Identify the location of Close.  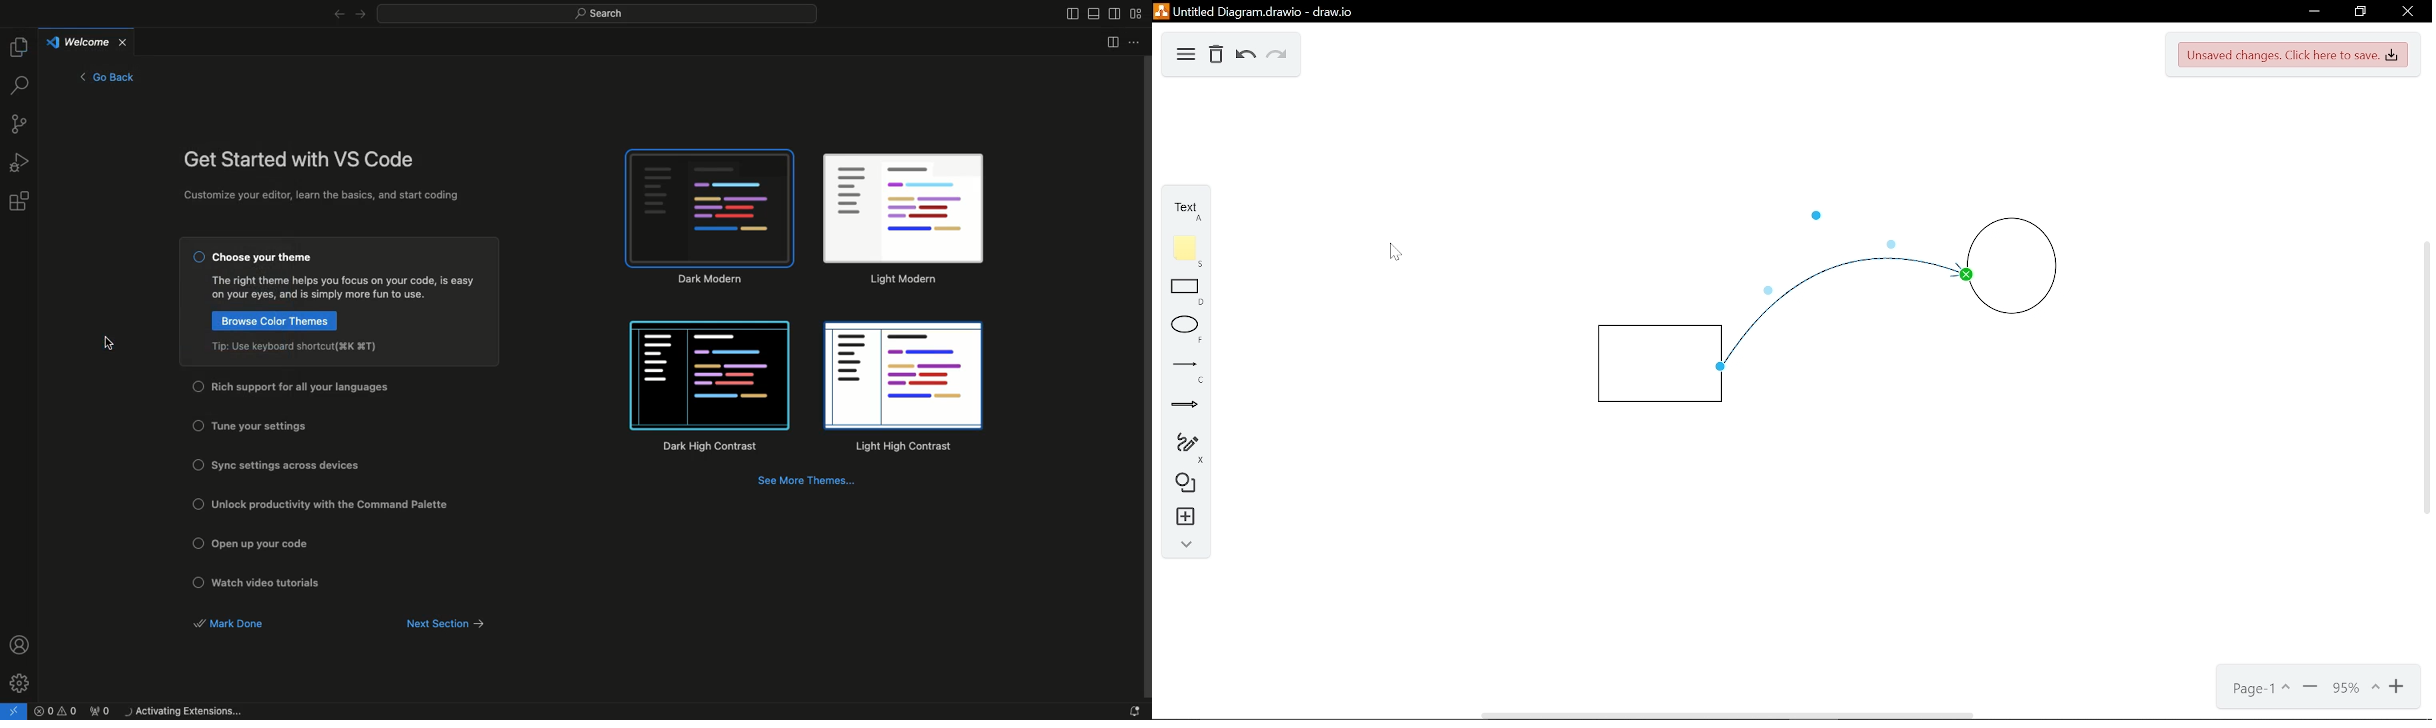
(2406, 12).